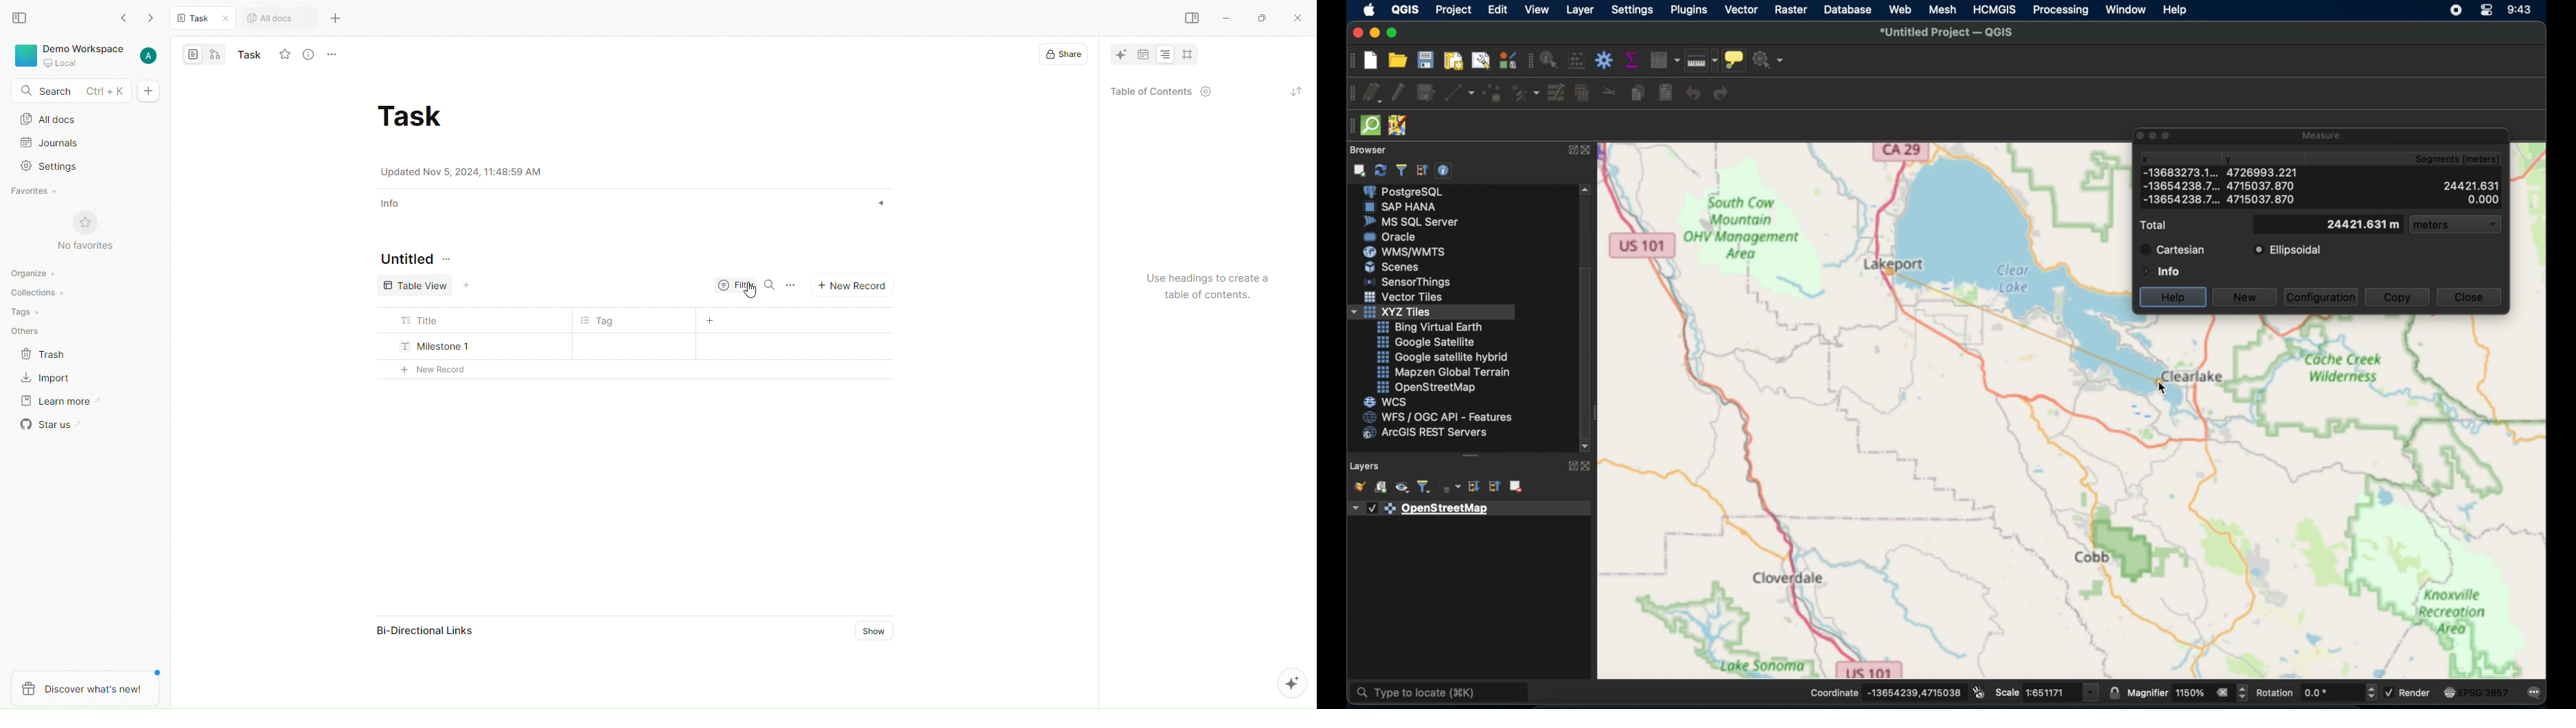 The height and width of the screenshot is (728, 2576). What do you see at coordinates (1633, 60) in the screenshot?
I see `show statistical summary` at bounding box center [1633, 60].